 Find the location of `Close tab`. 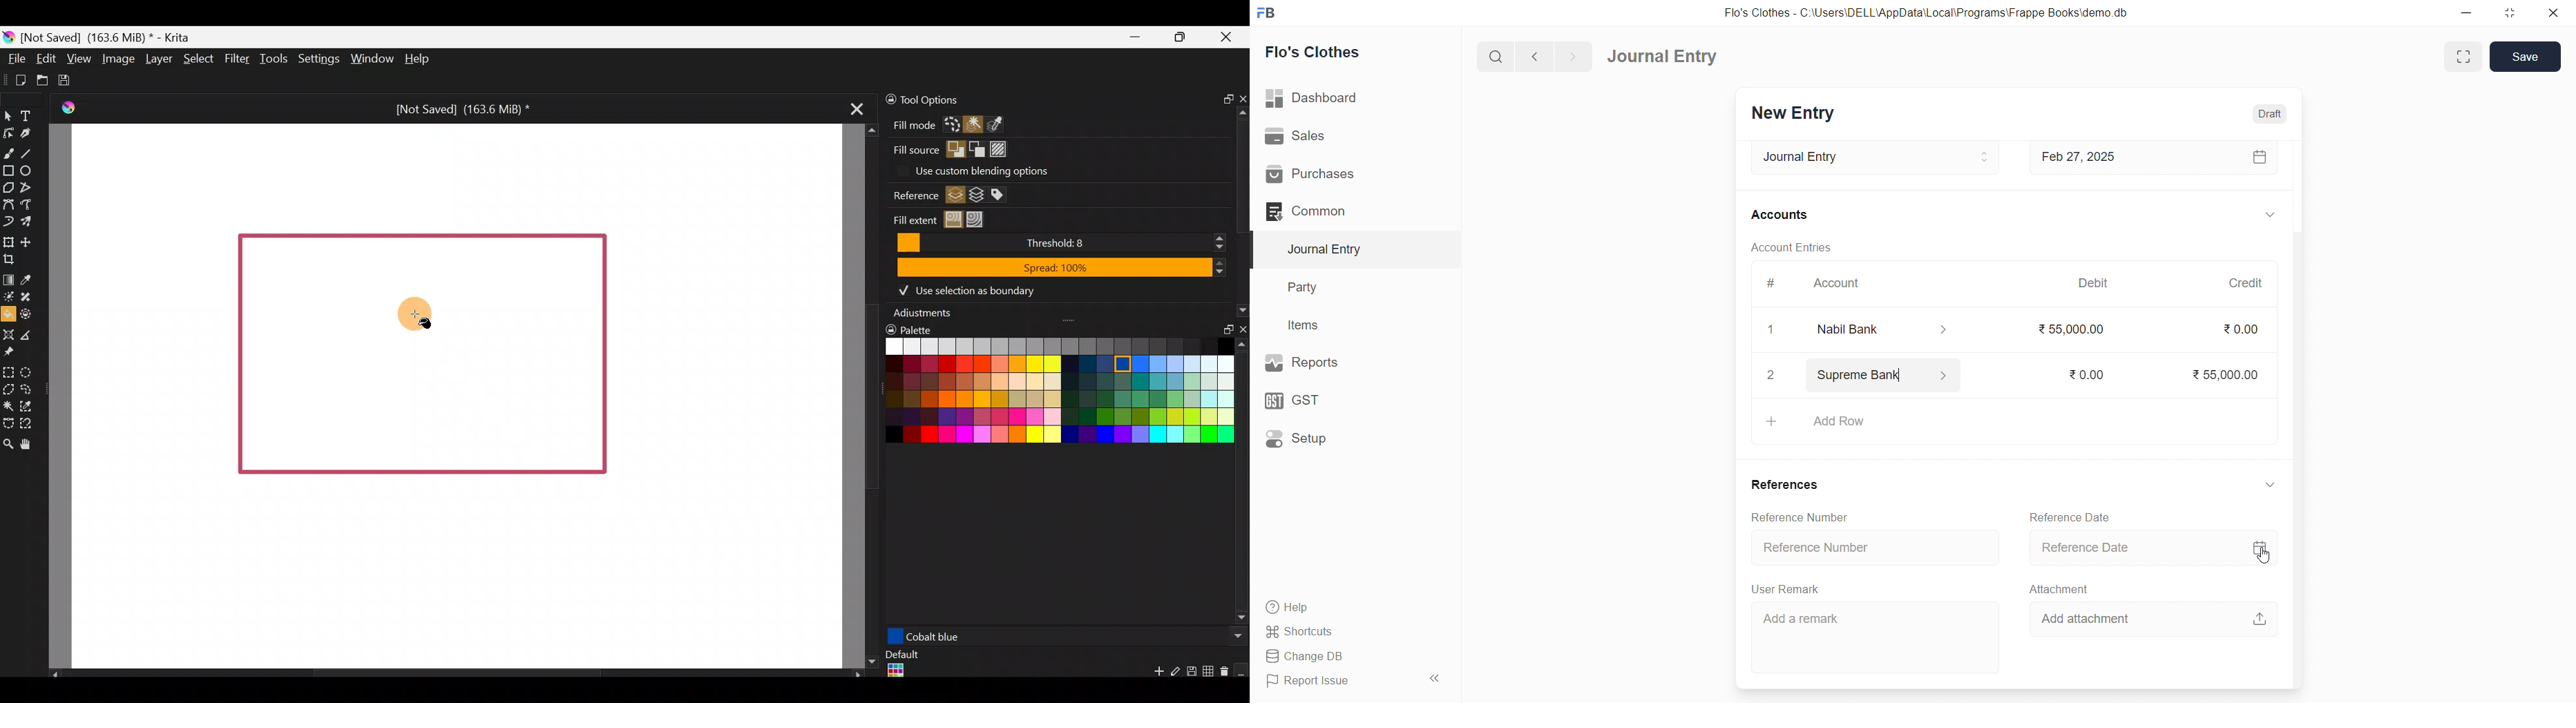

Close tab is located at coordinates (858, 113).